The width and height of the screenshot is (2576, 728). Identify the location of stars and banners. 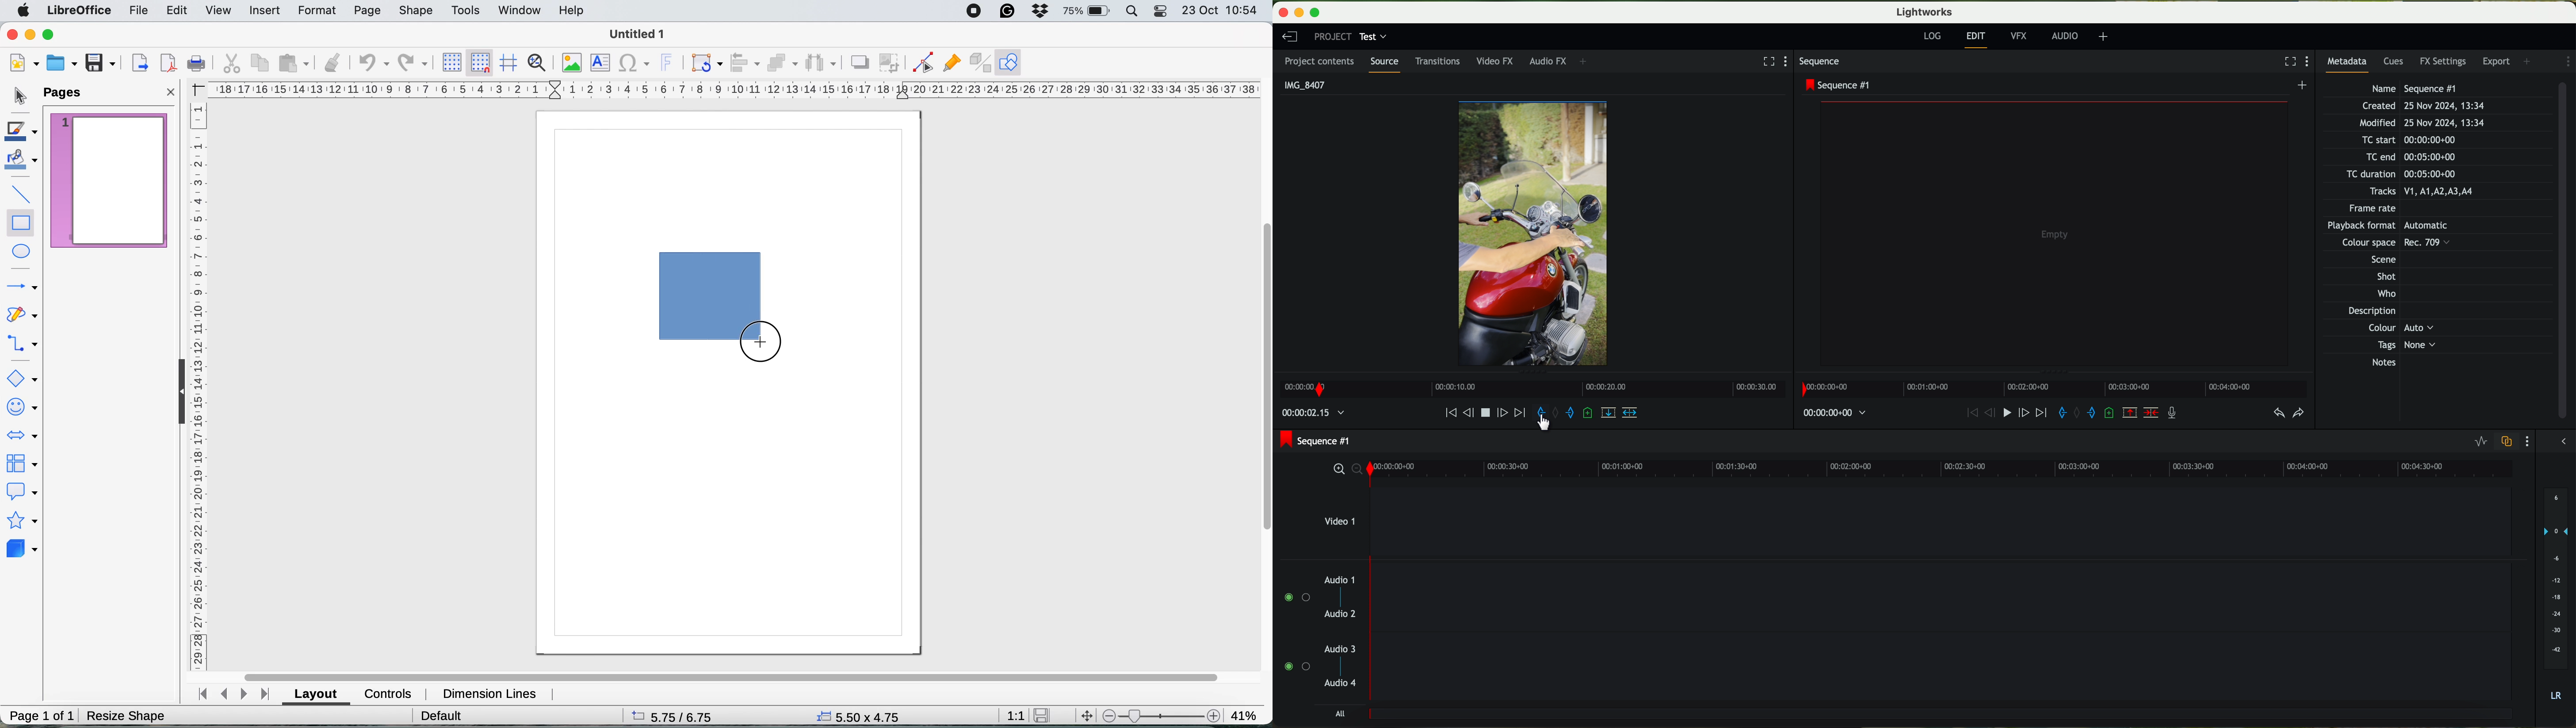
(22, 521).